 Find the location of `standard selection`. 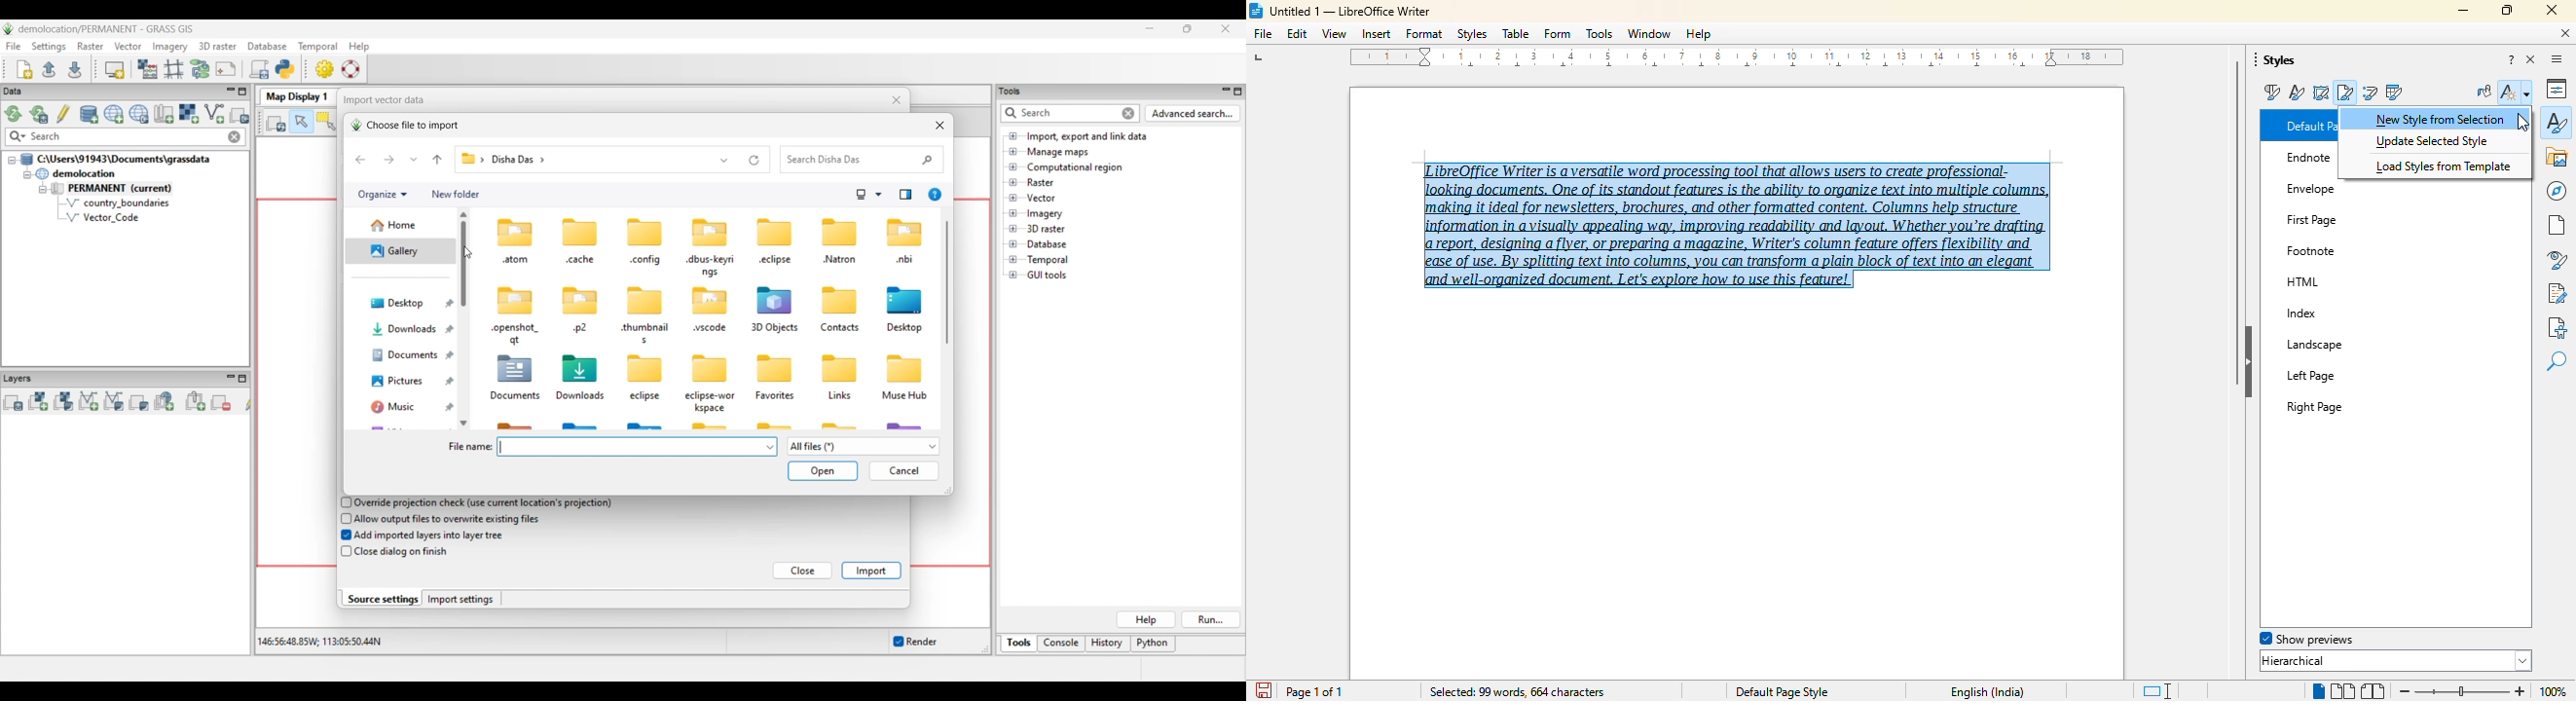

standard selection is located at coordinates (2155, 691).